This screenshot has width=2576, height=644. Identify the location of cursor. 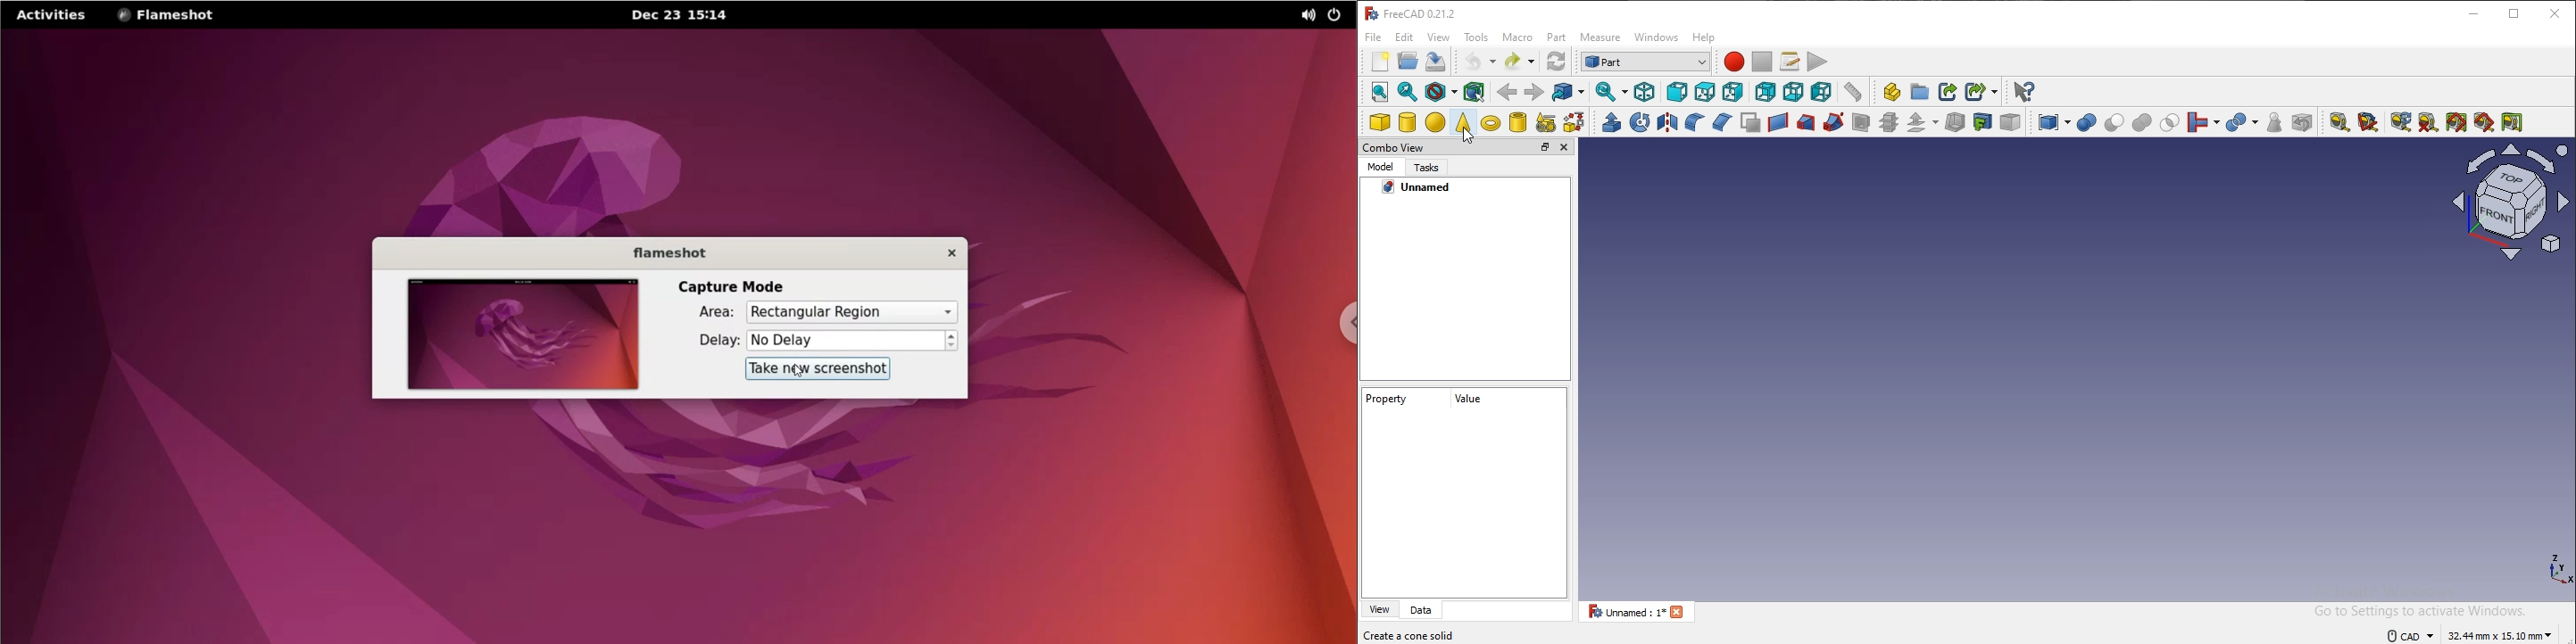
(799, 371).